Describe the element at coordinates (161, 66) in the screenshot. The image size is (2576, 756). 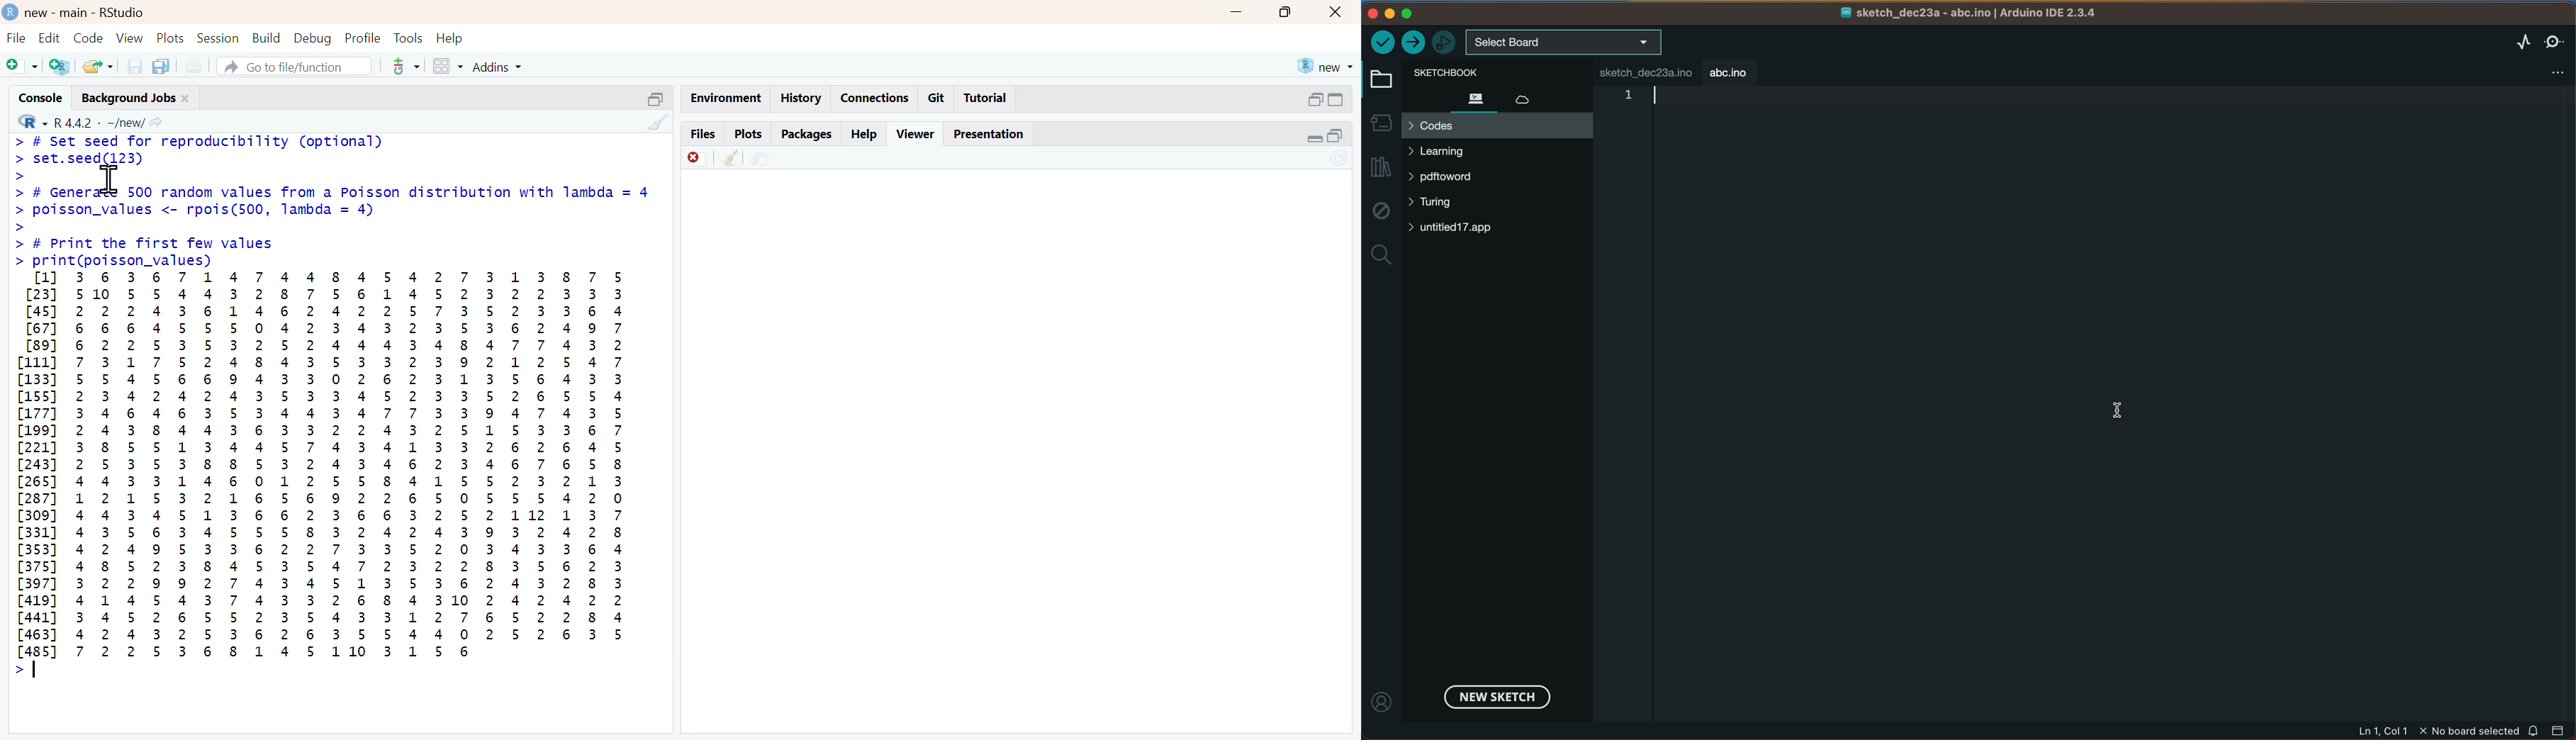
I see `copy` at that location.